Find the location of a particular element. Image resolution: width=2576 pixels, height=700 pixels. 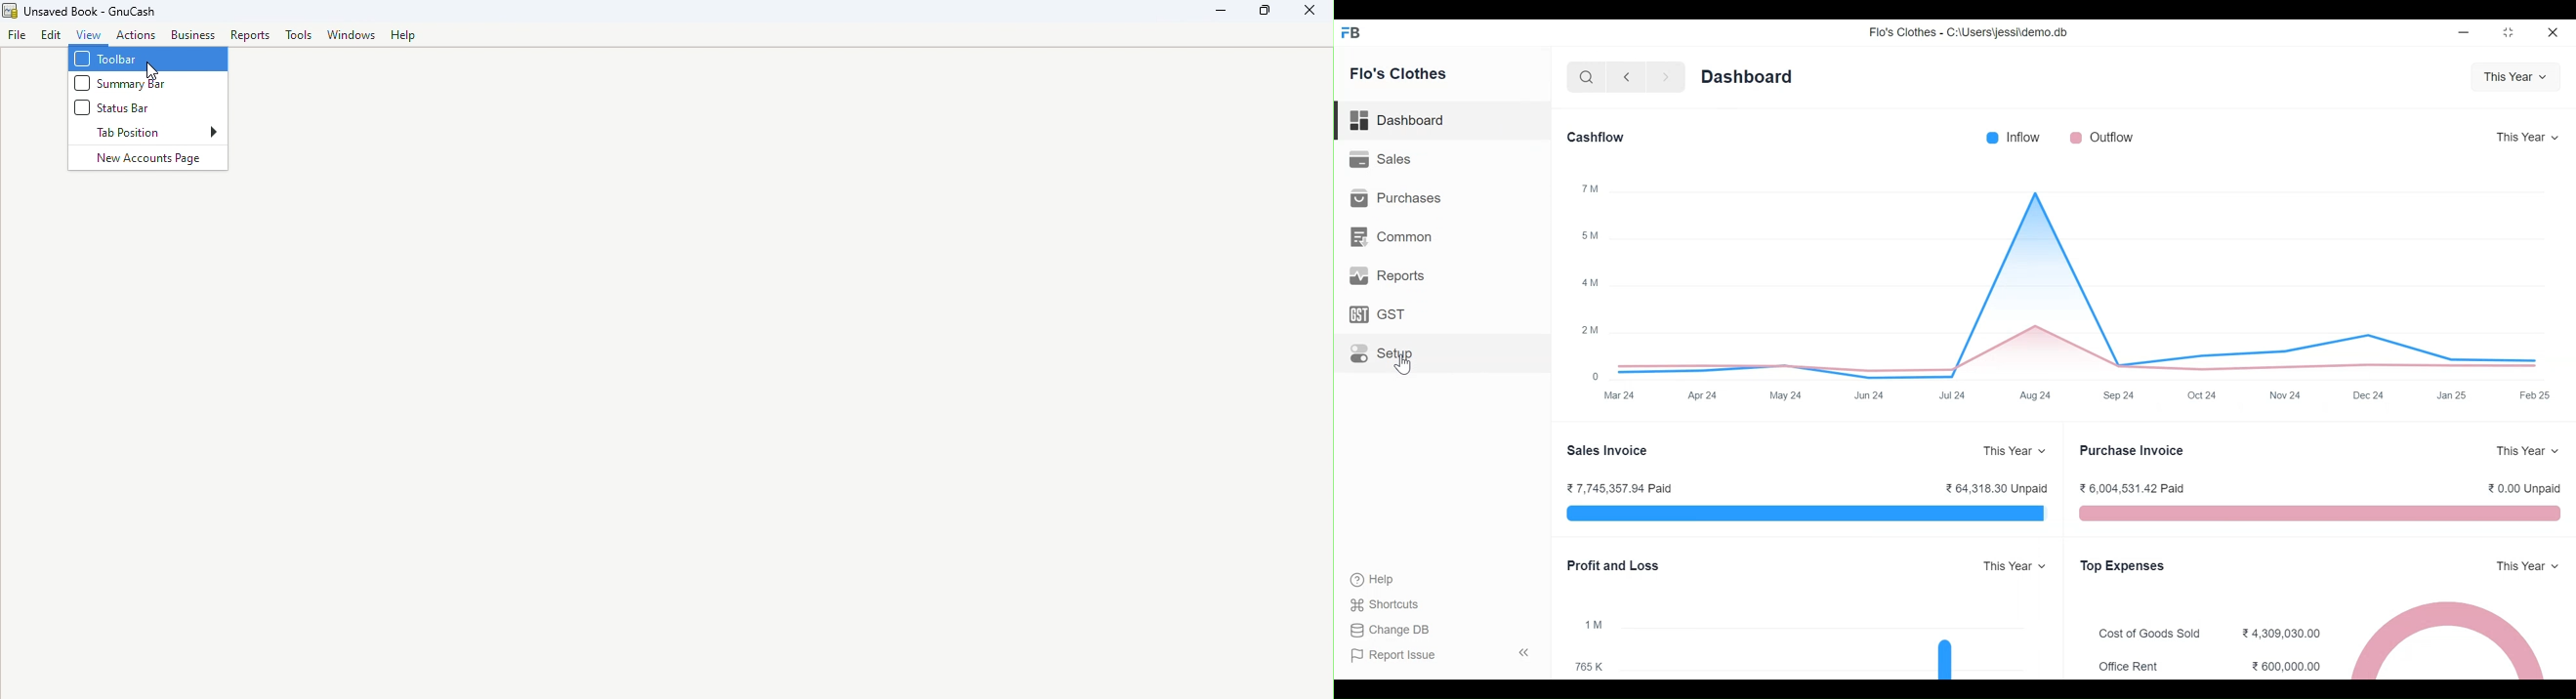

next is located at coordinates (1667, 77).